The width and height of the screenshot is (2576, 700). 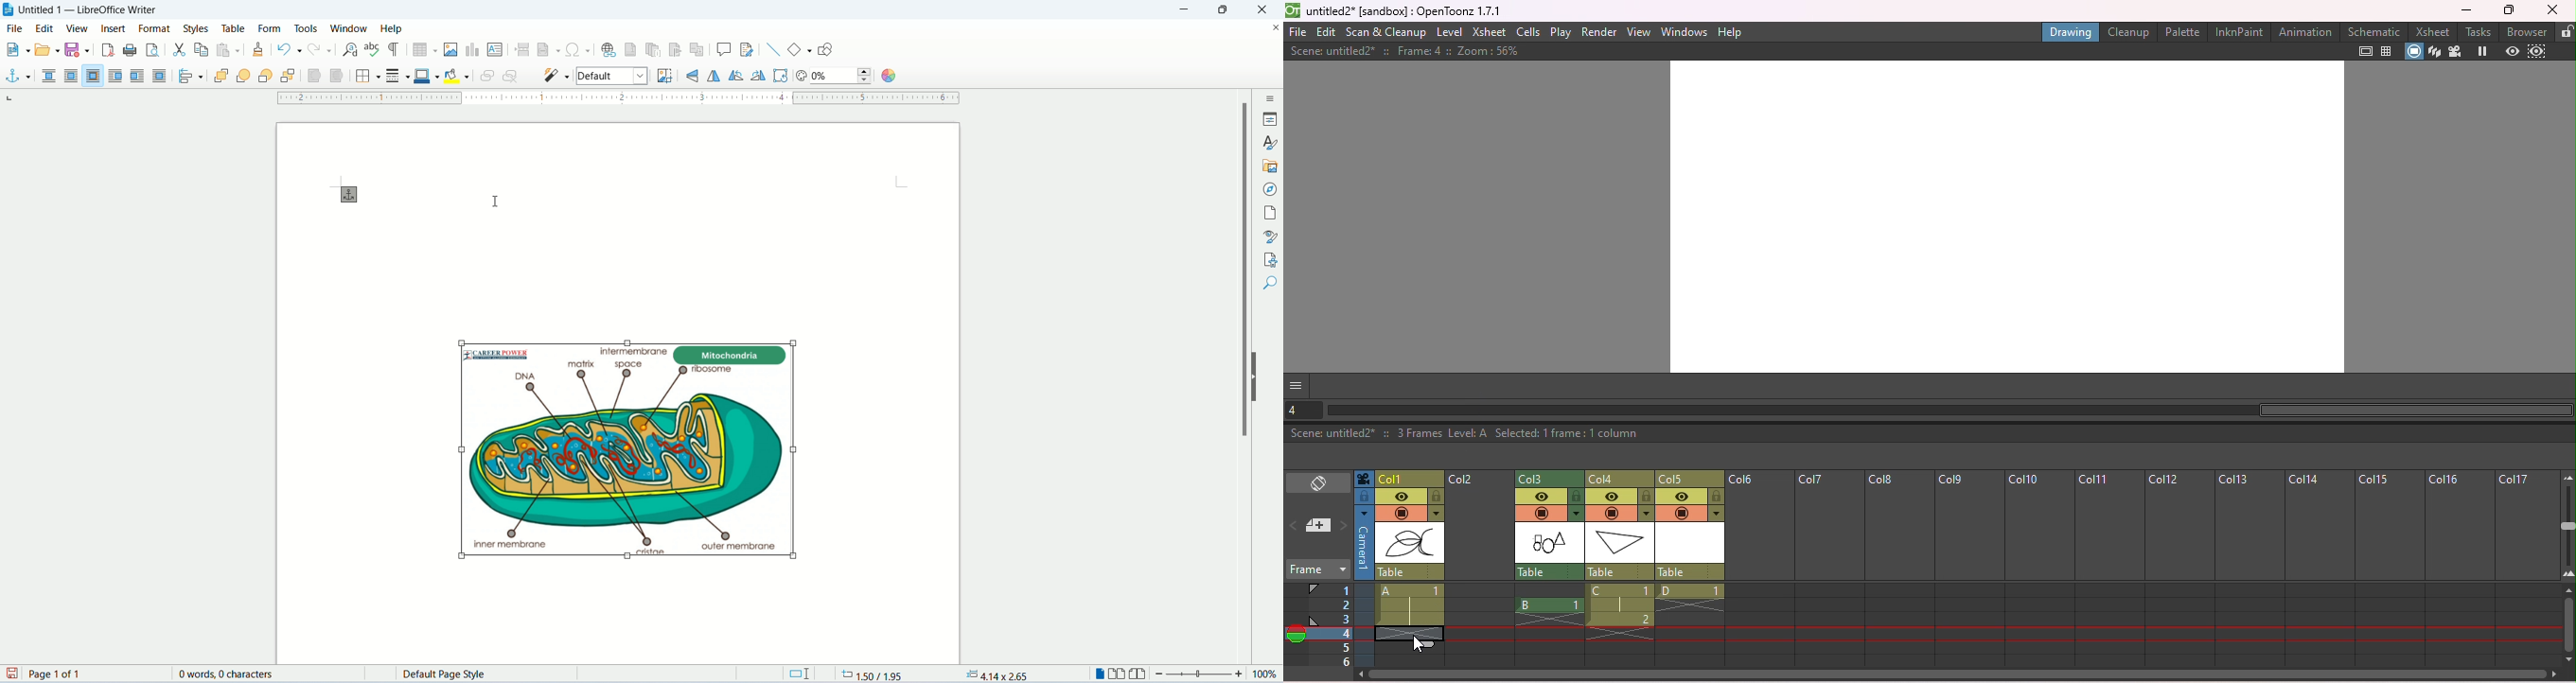 I want to click on sidebar settings, so click(x=1272, y=98).